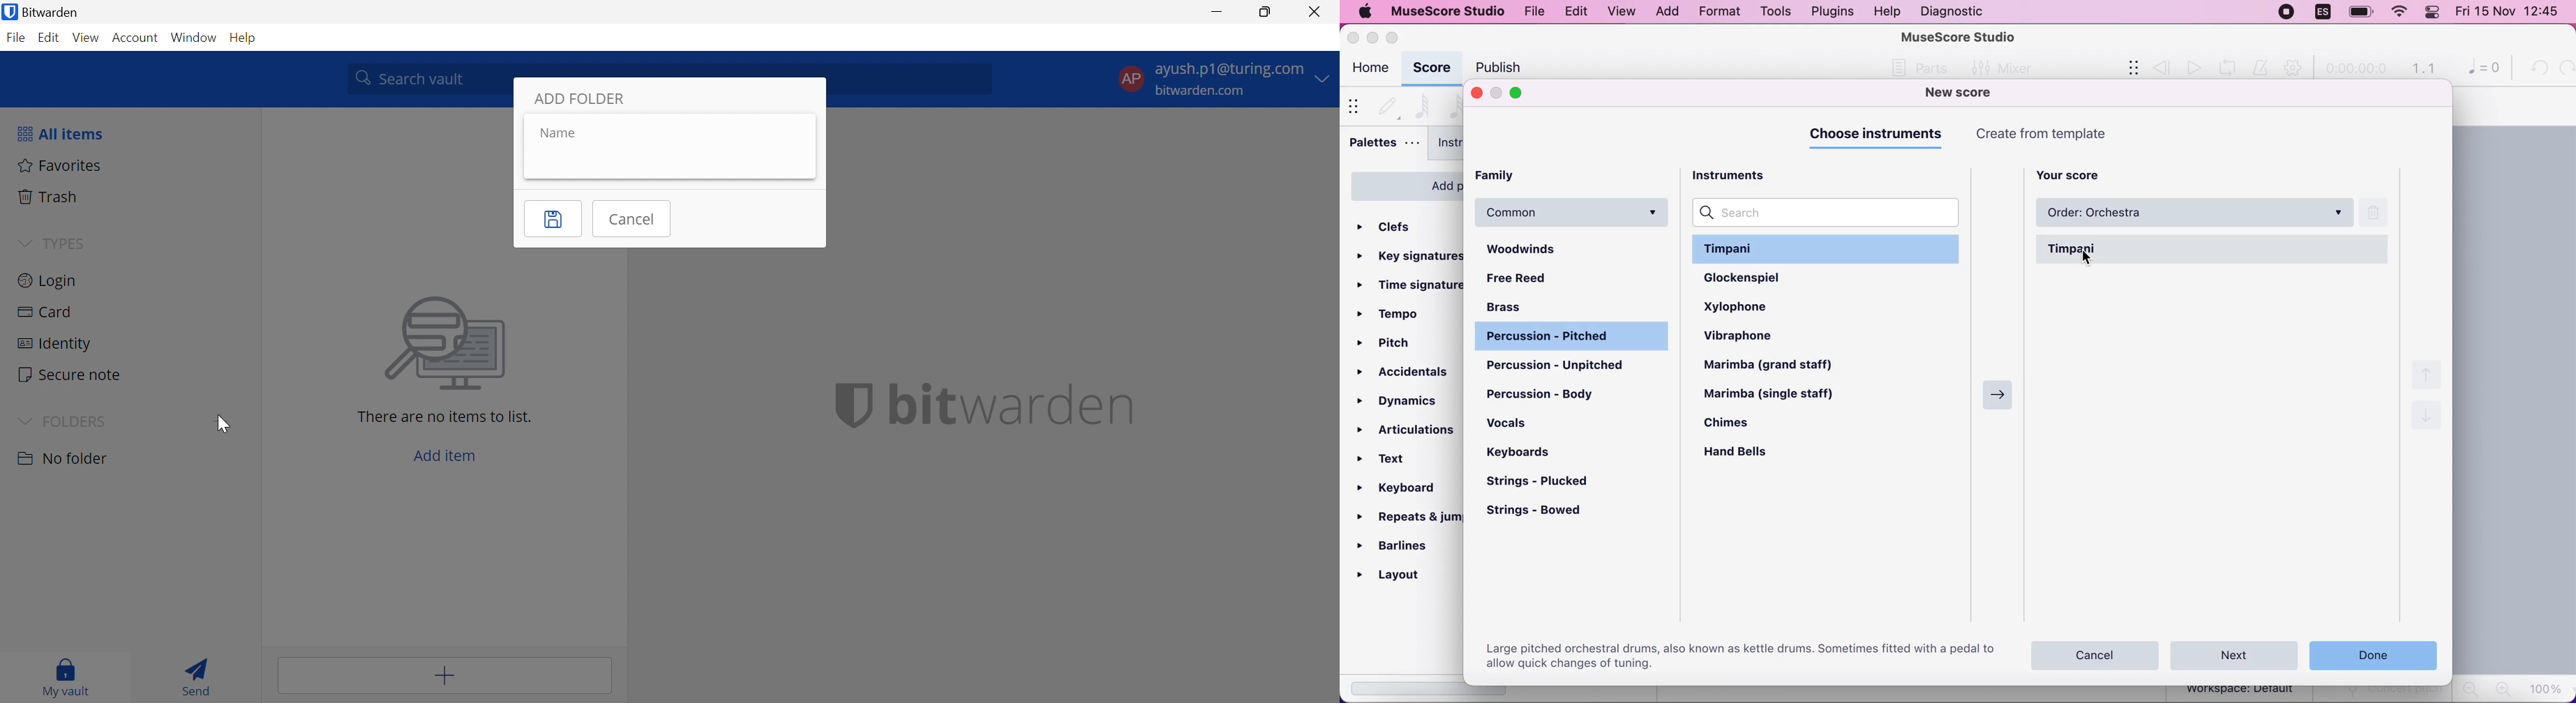  Describe the element at coordinates (1466, 145) in the screenshot. I see `instruments` at that location.